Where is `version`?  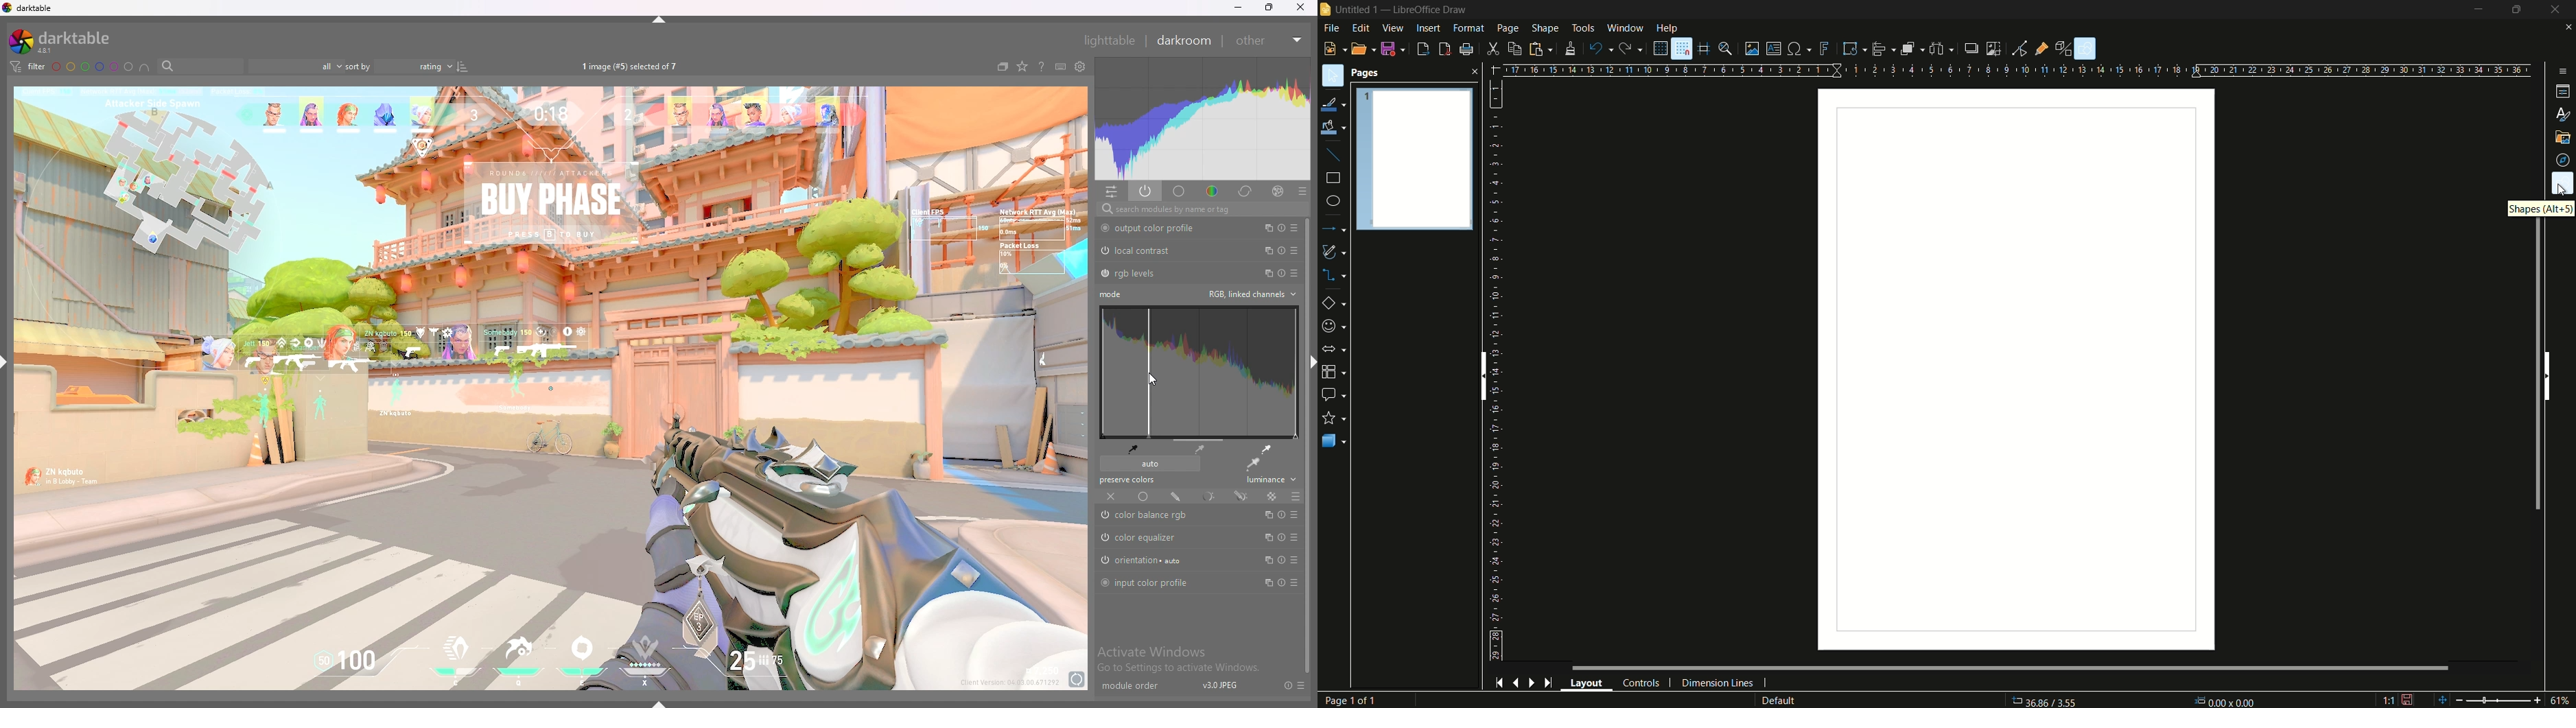
version is located at coordinates (1221, 687).